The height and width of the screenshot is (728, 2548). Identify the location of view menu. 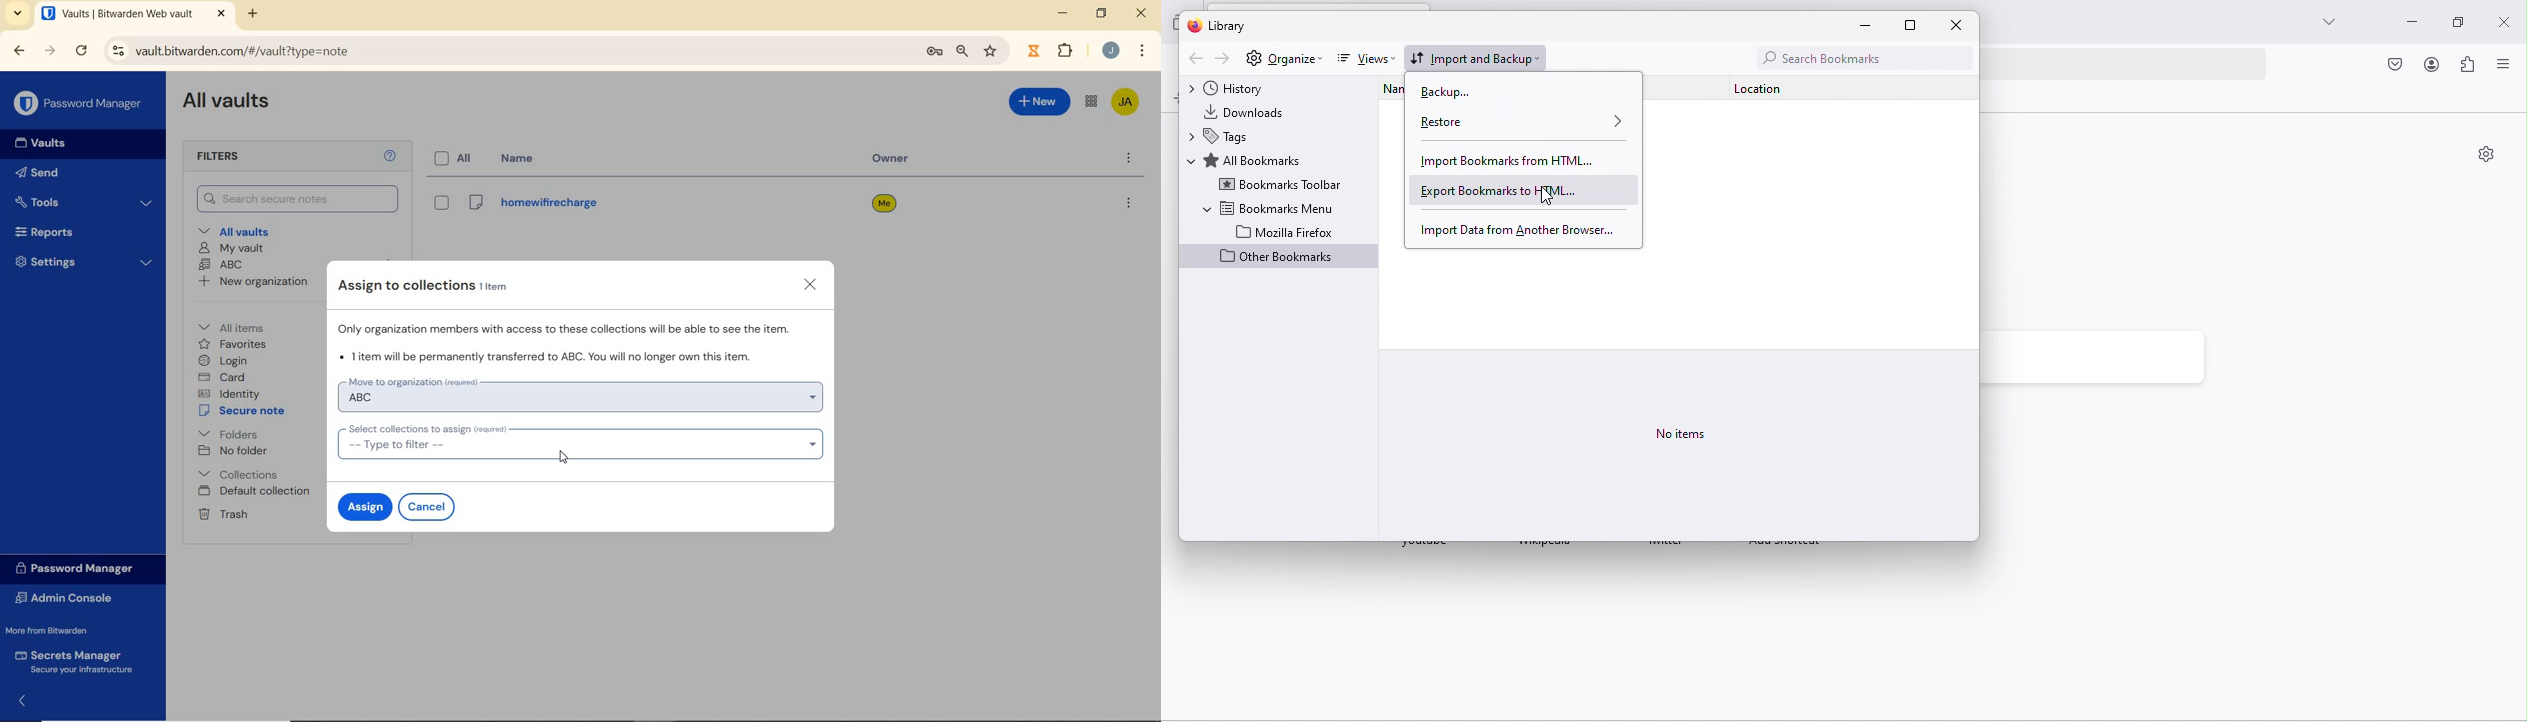
(2502, 67).